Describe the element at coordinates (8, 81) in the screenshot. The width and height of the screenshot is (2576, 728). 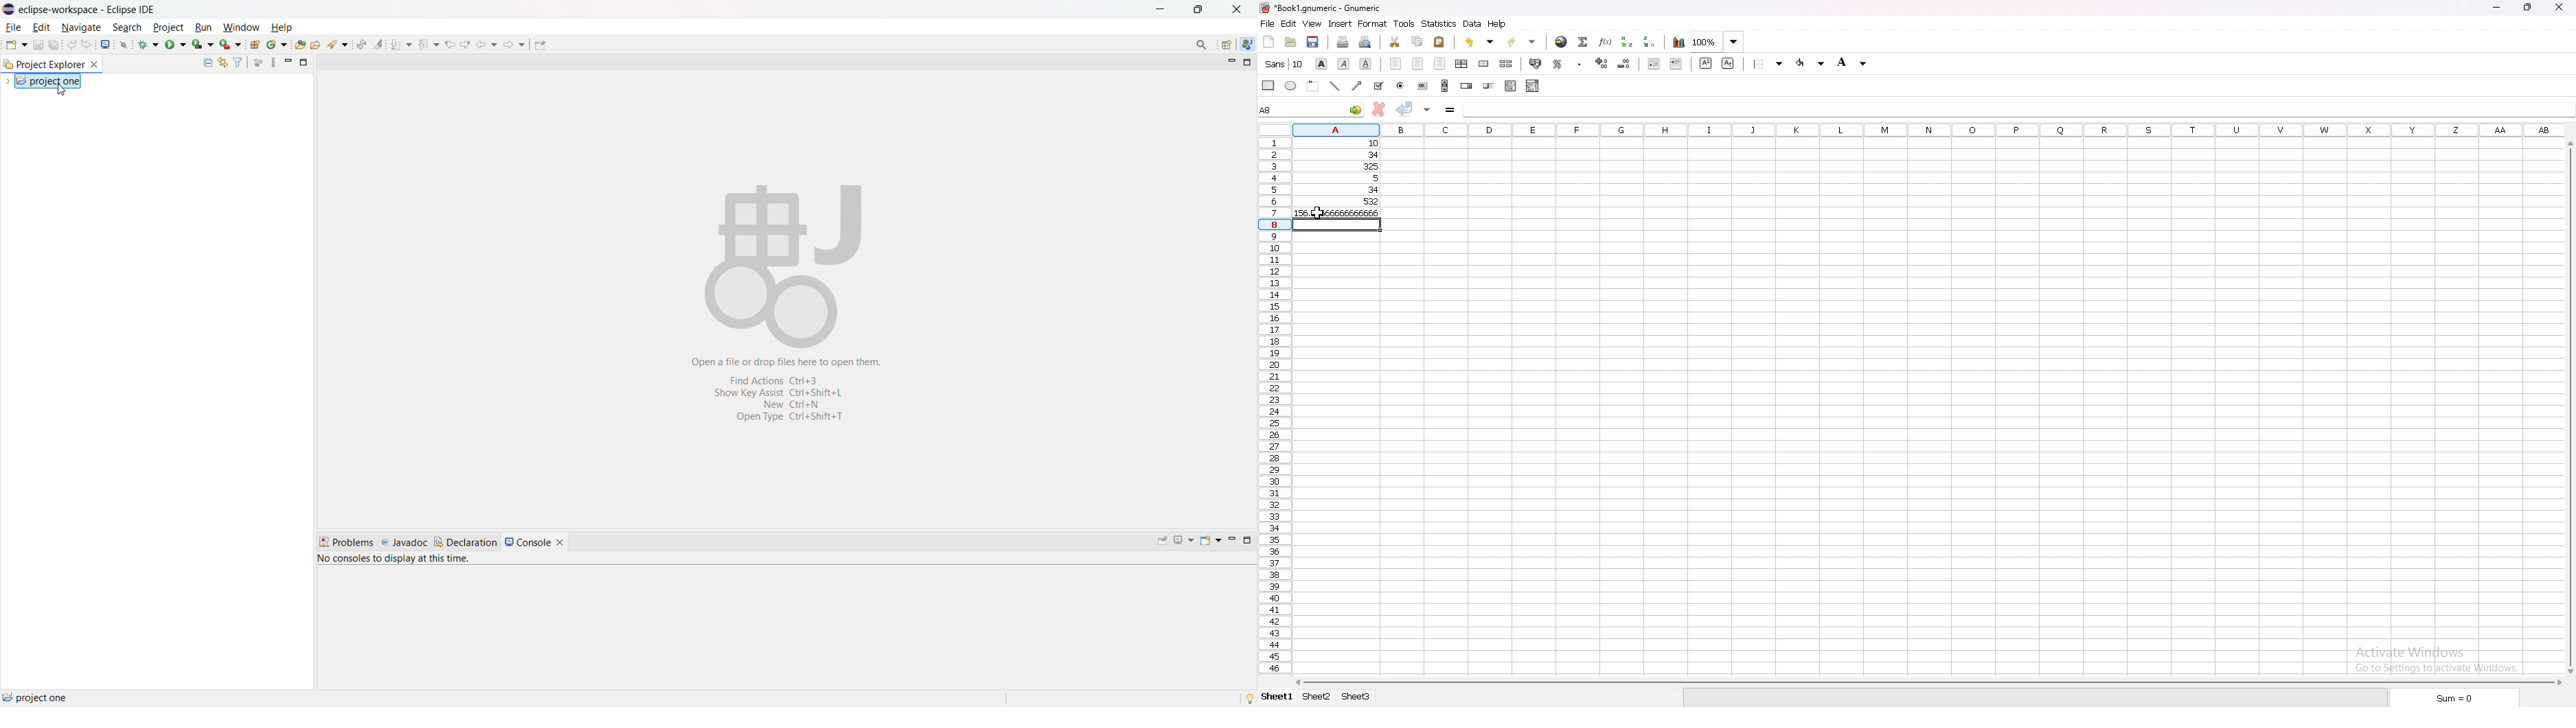
I see `expand project` at that location.